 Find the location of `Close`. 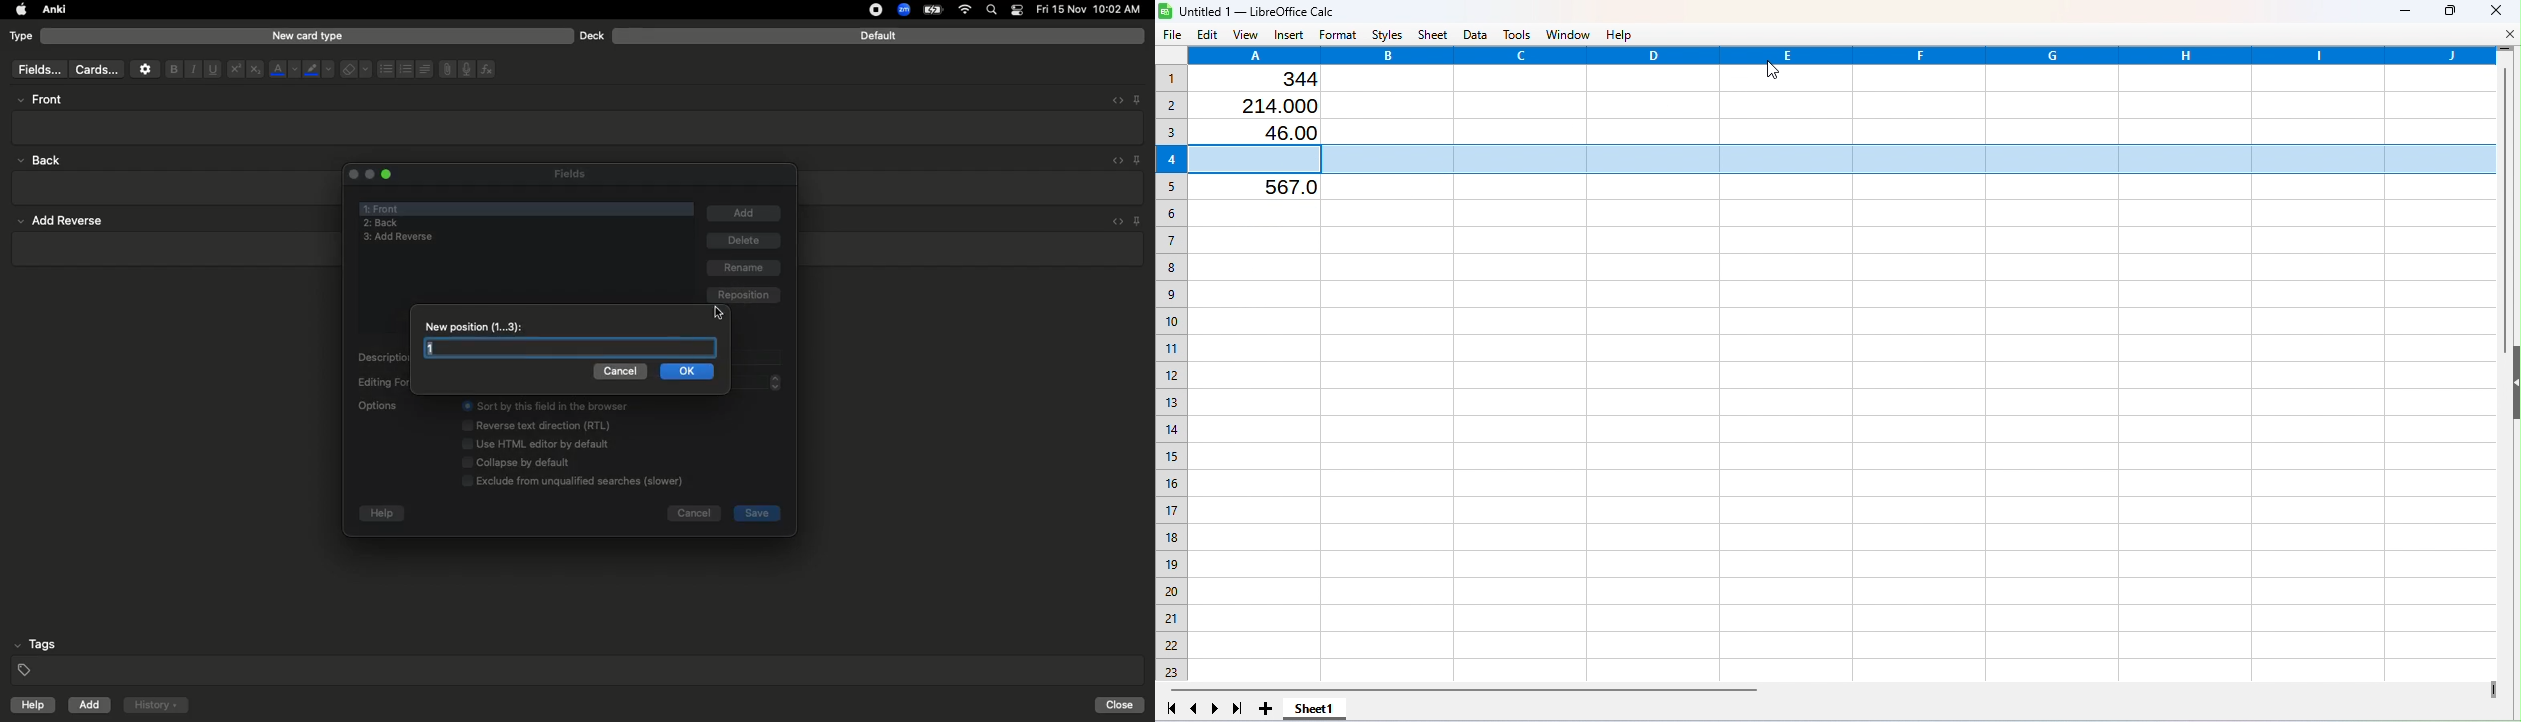

Close is located at coordinates (1122, 705).